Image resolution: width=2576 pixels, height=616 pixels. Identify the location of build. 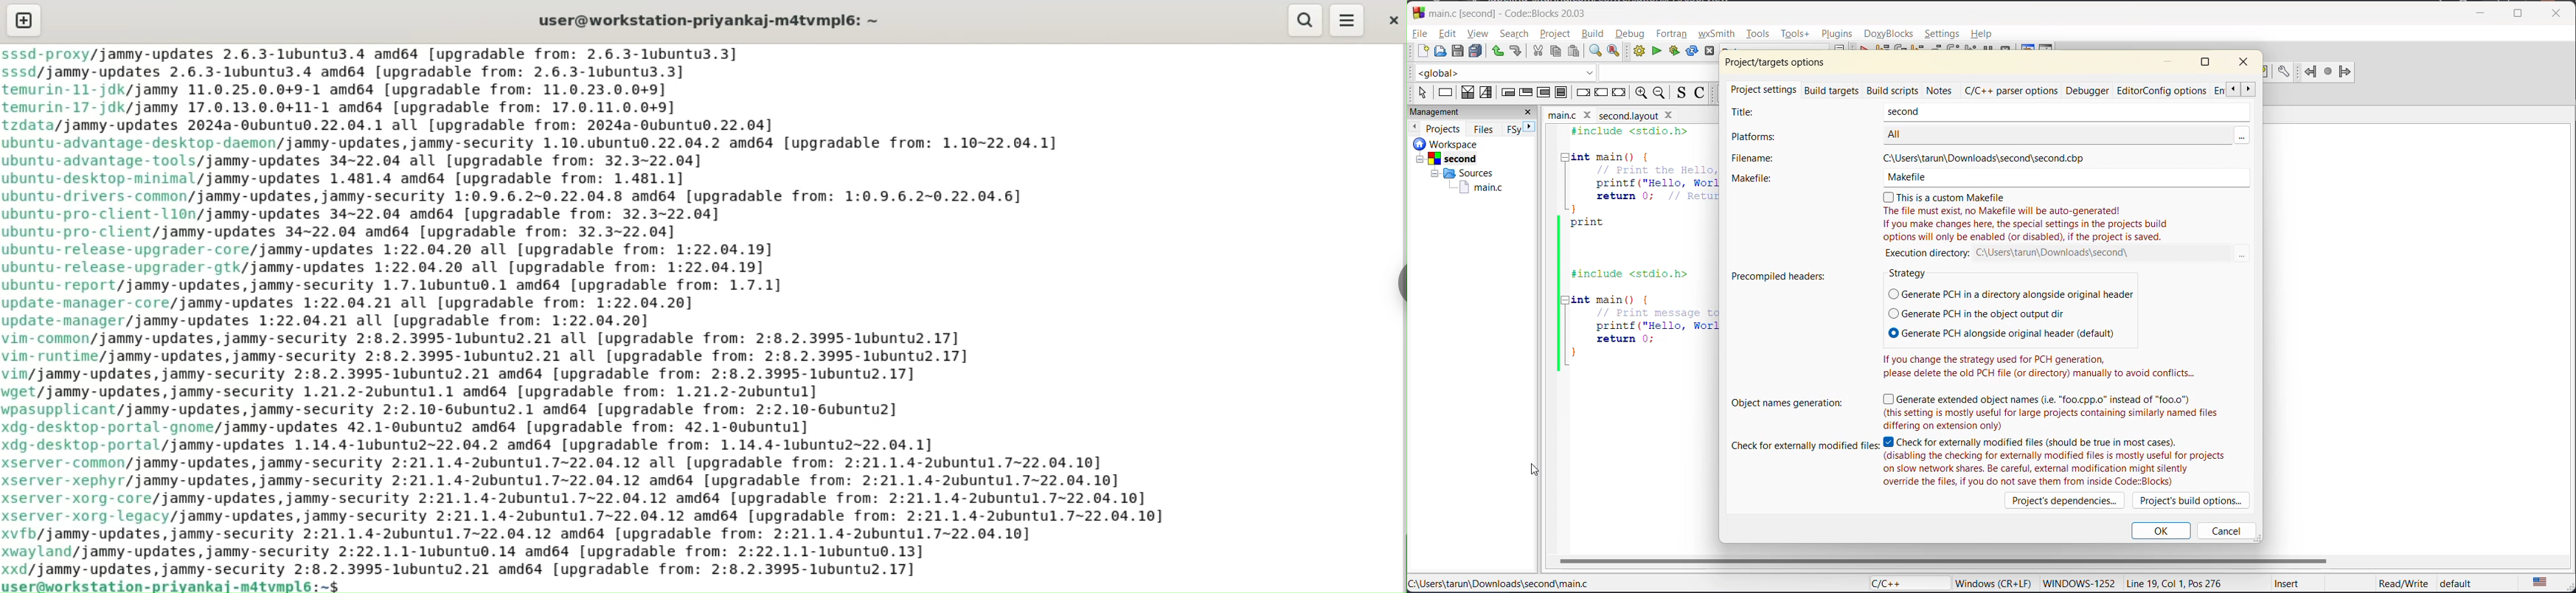
(1591, 32).